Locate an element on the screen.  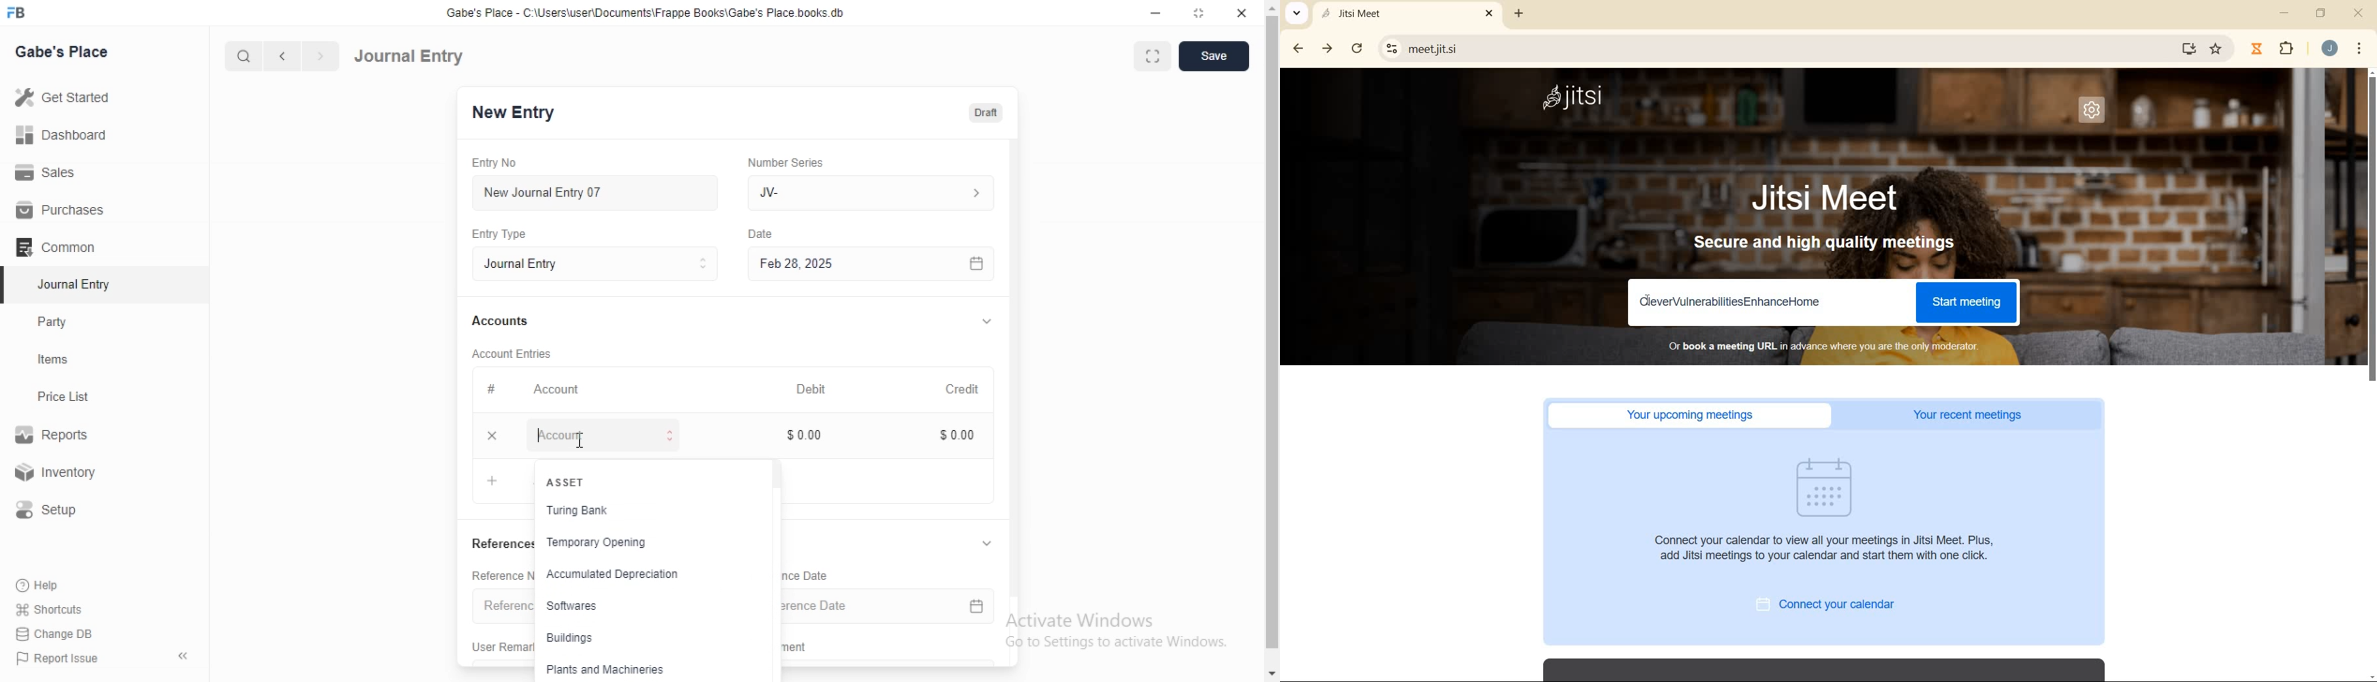
Plants and Machinenes is located at coordinates (605, 670).